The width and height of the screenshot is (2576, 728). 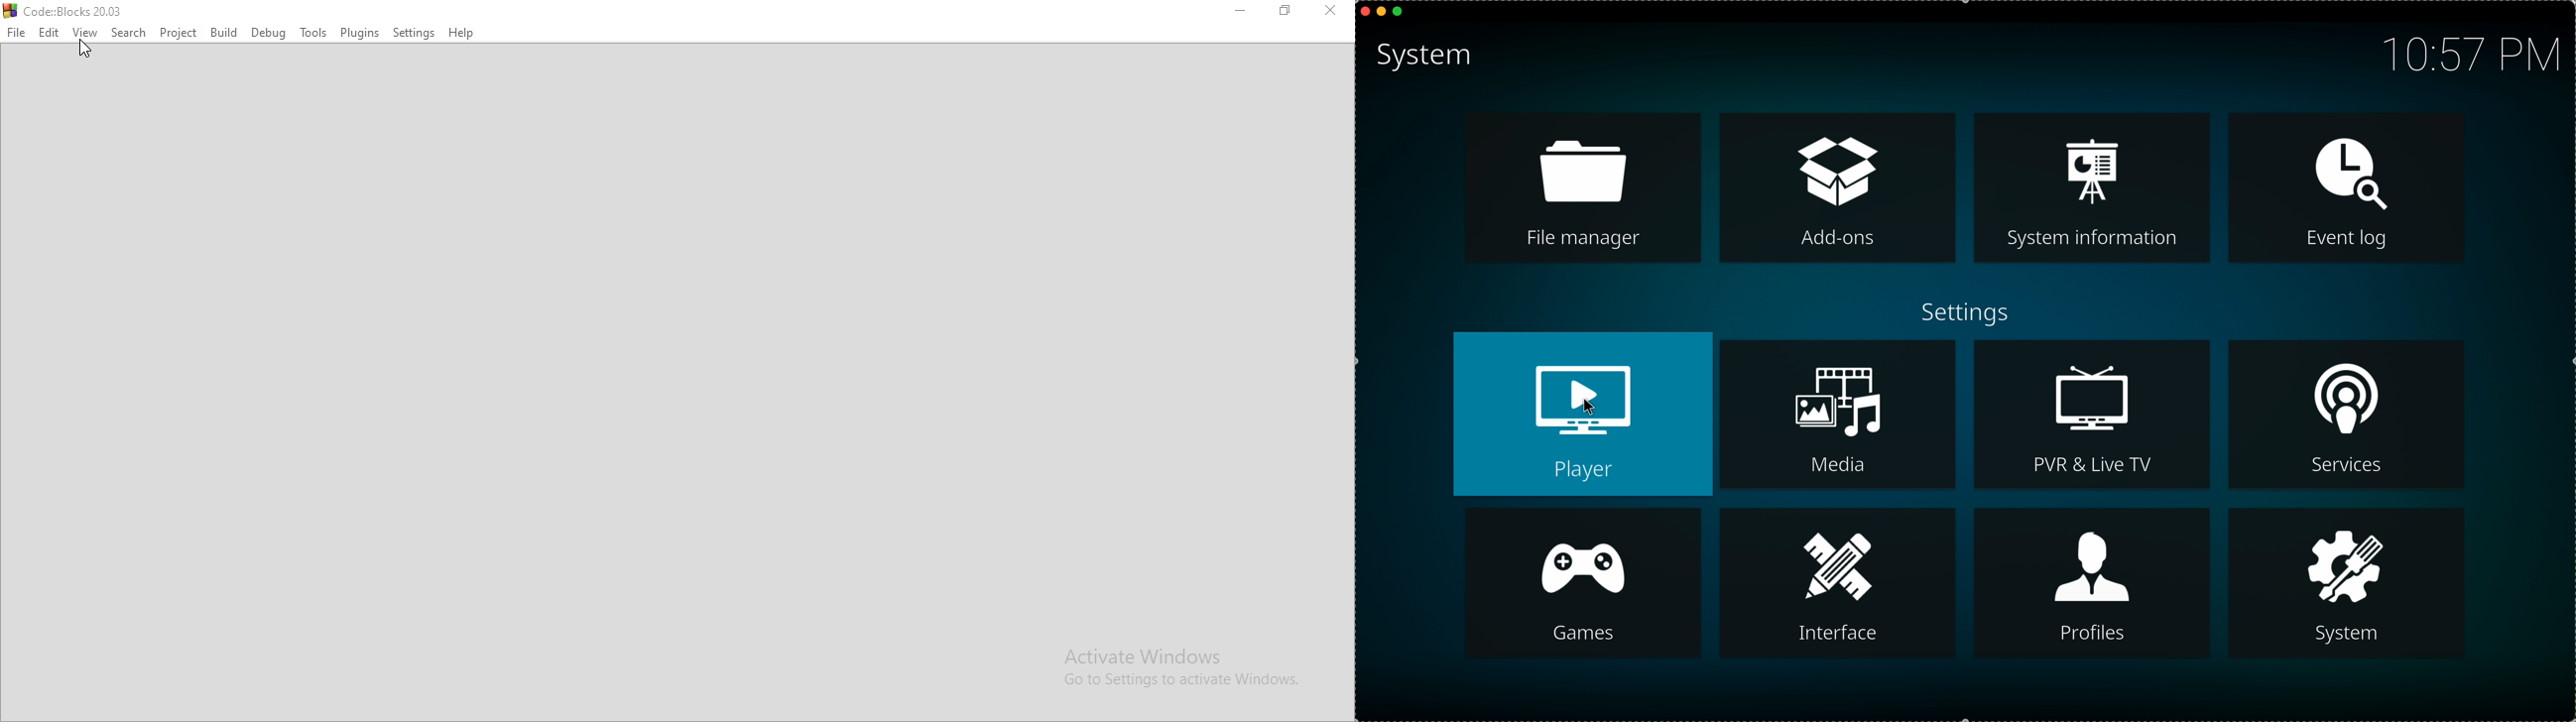 I want to click on file manager, so click(x=1585, y=190).